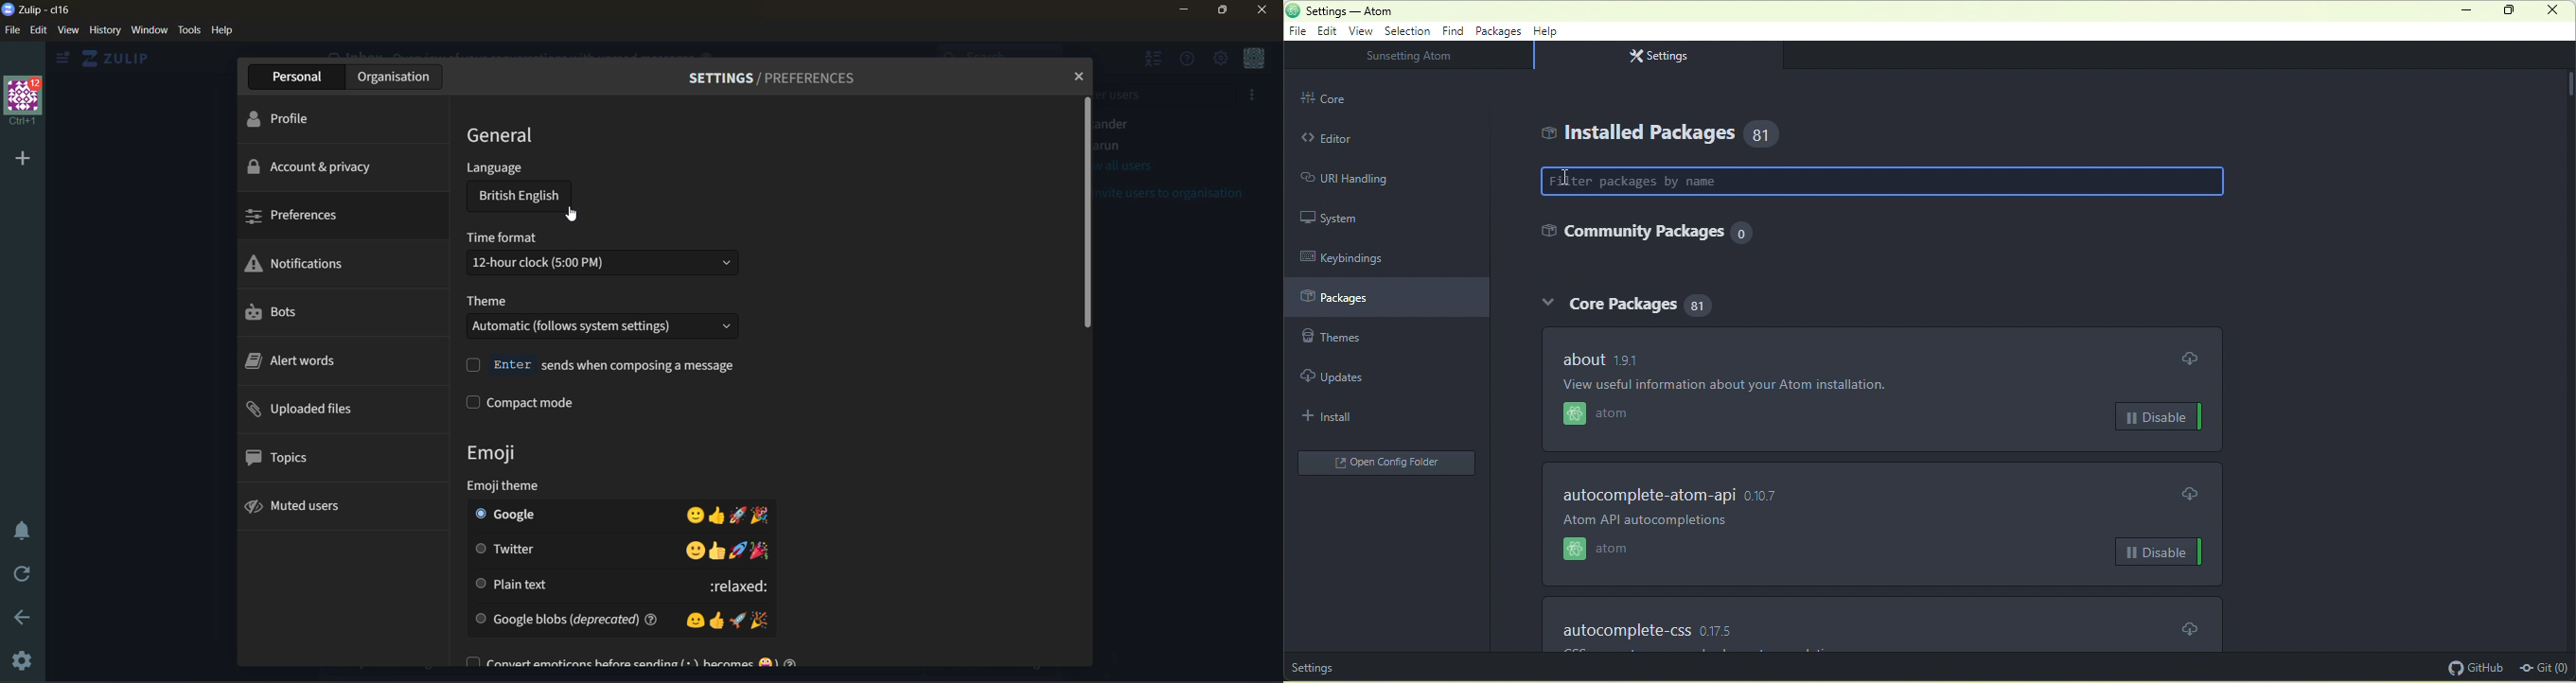 The height and width of the screenshot is (700, 2576). Describe the element at coordinates (17, 575) in the screenshot. I see `reload` at that location.